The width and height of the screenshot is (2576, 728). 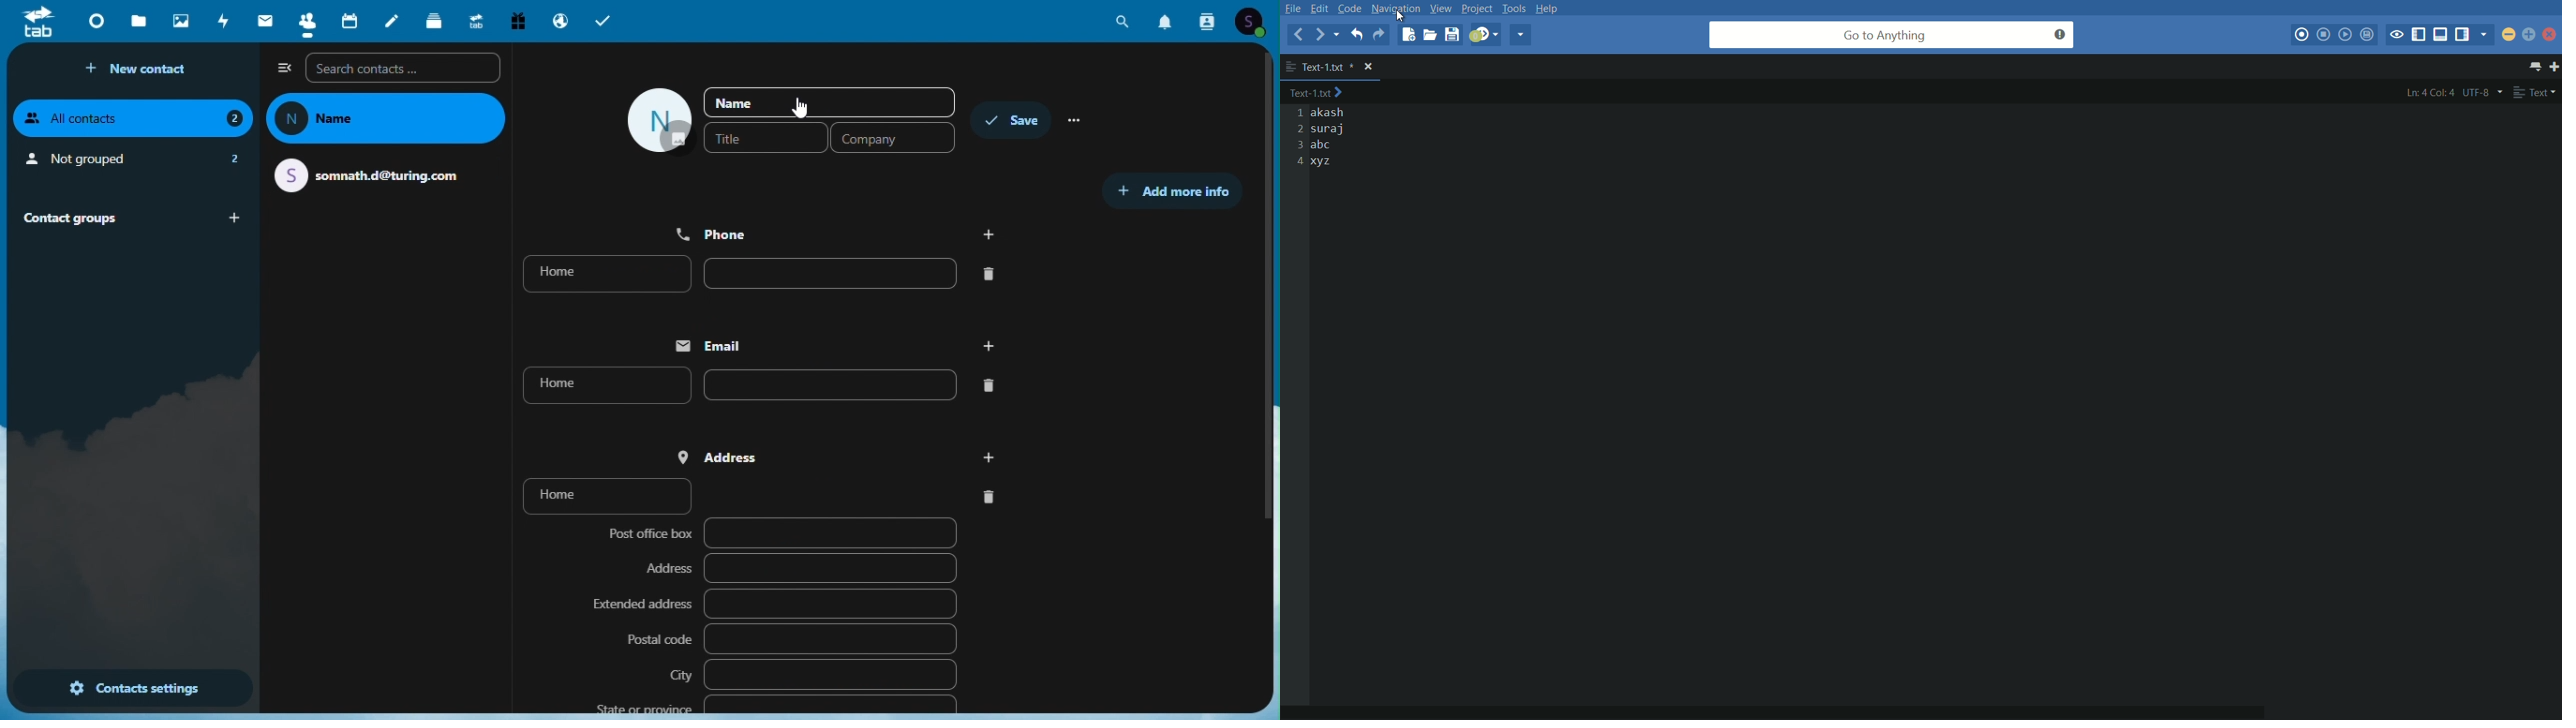 I want to click on Collapse side bar, so click(x=283, y=67).